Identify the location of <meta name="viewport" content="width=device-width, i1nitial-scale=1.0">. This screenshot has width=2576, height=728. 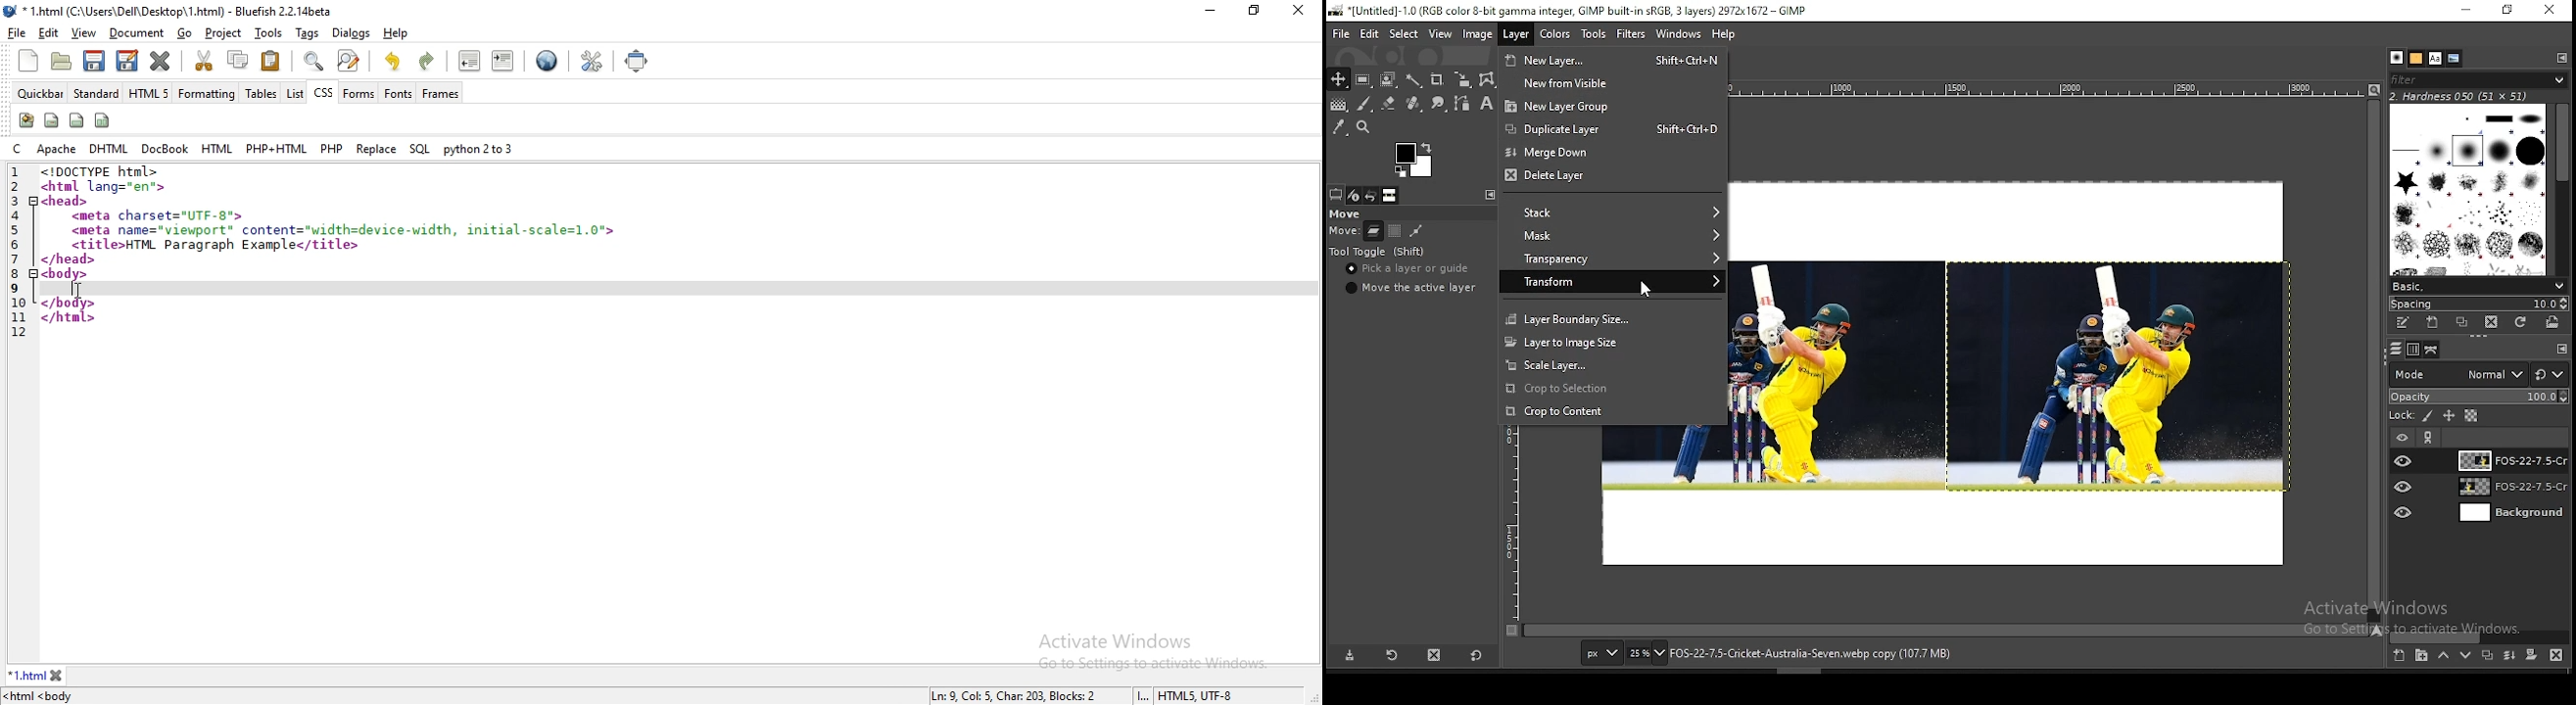
(345, 231).